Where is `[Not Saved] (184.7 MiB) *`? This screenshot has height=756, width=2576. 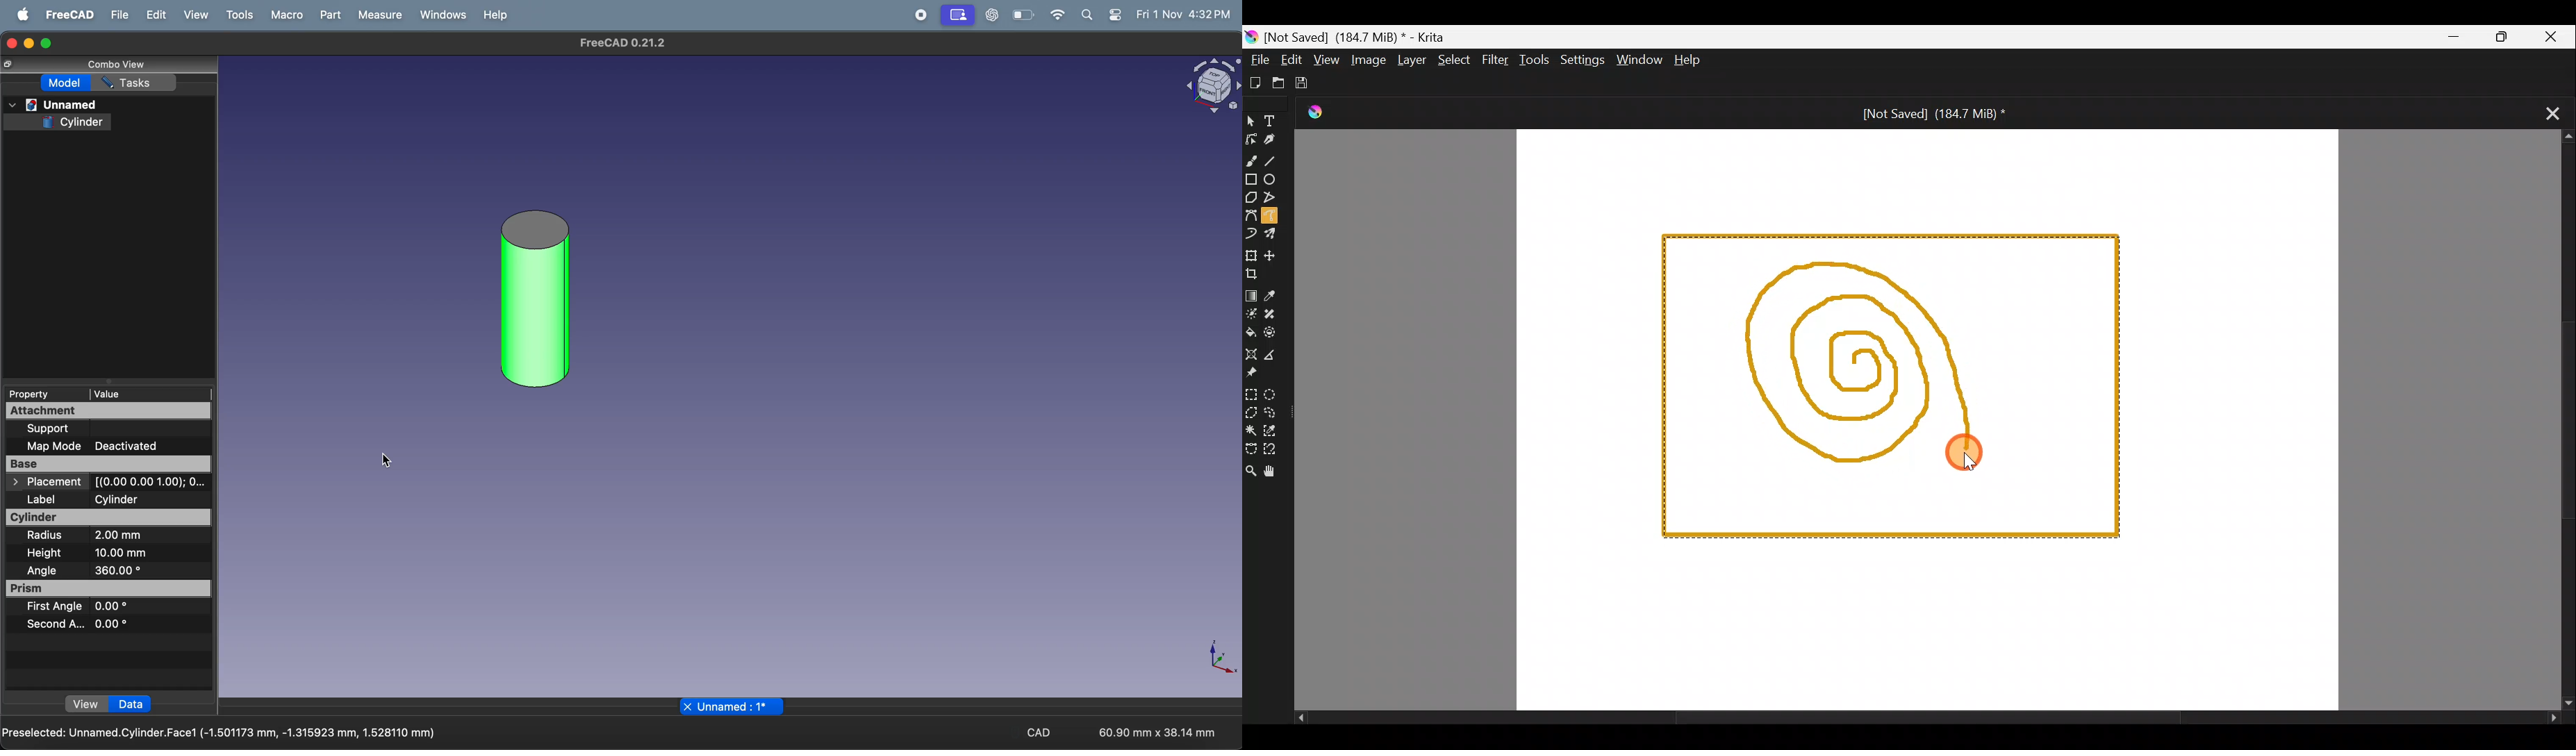 [Not Saved] (184.7 MiB) * is located at coordinates (1938, 114).